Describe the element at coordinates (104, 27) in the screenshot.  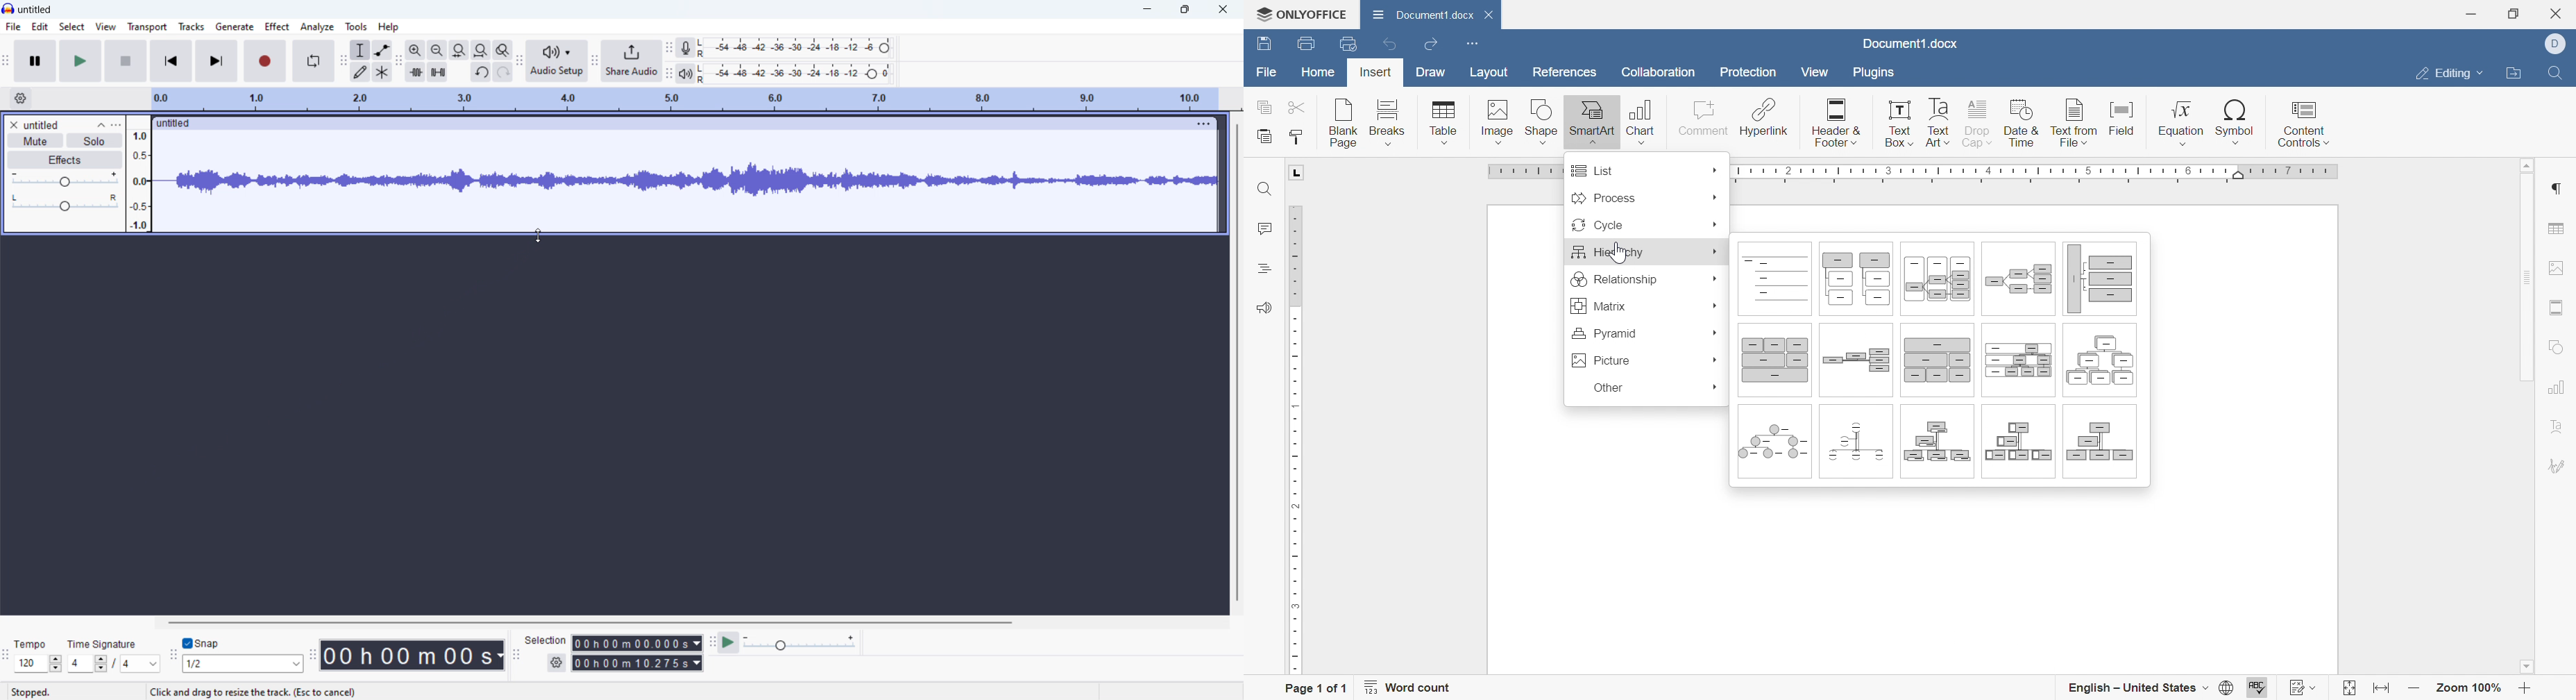
I see `view` at that location.